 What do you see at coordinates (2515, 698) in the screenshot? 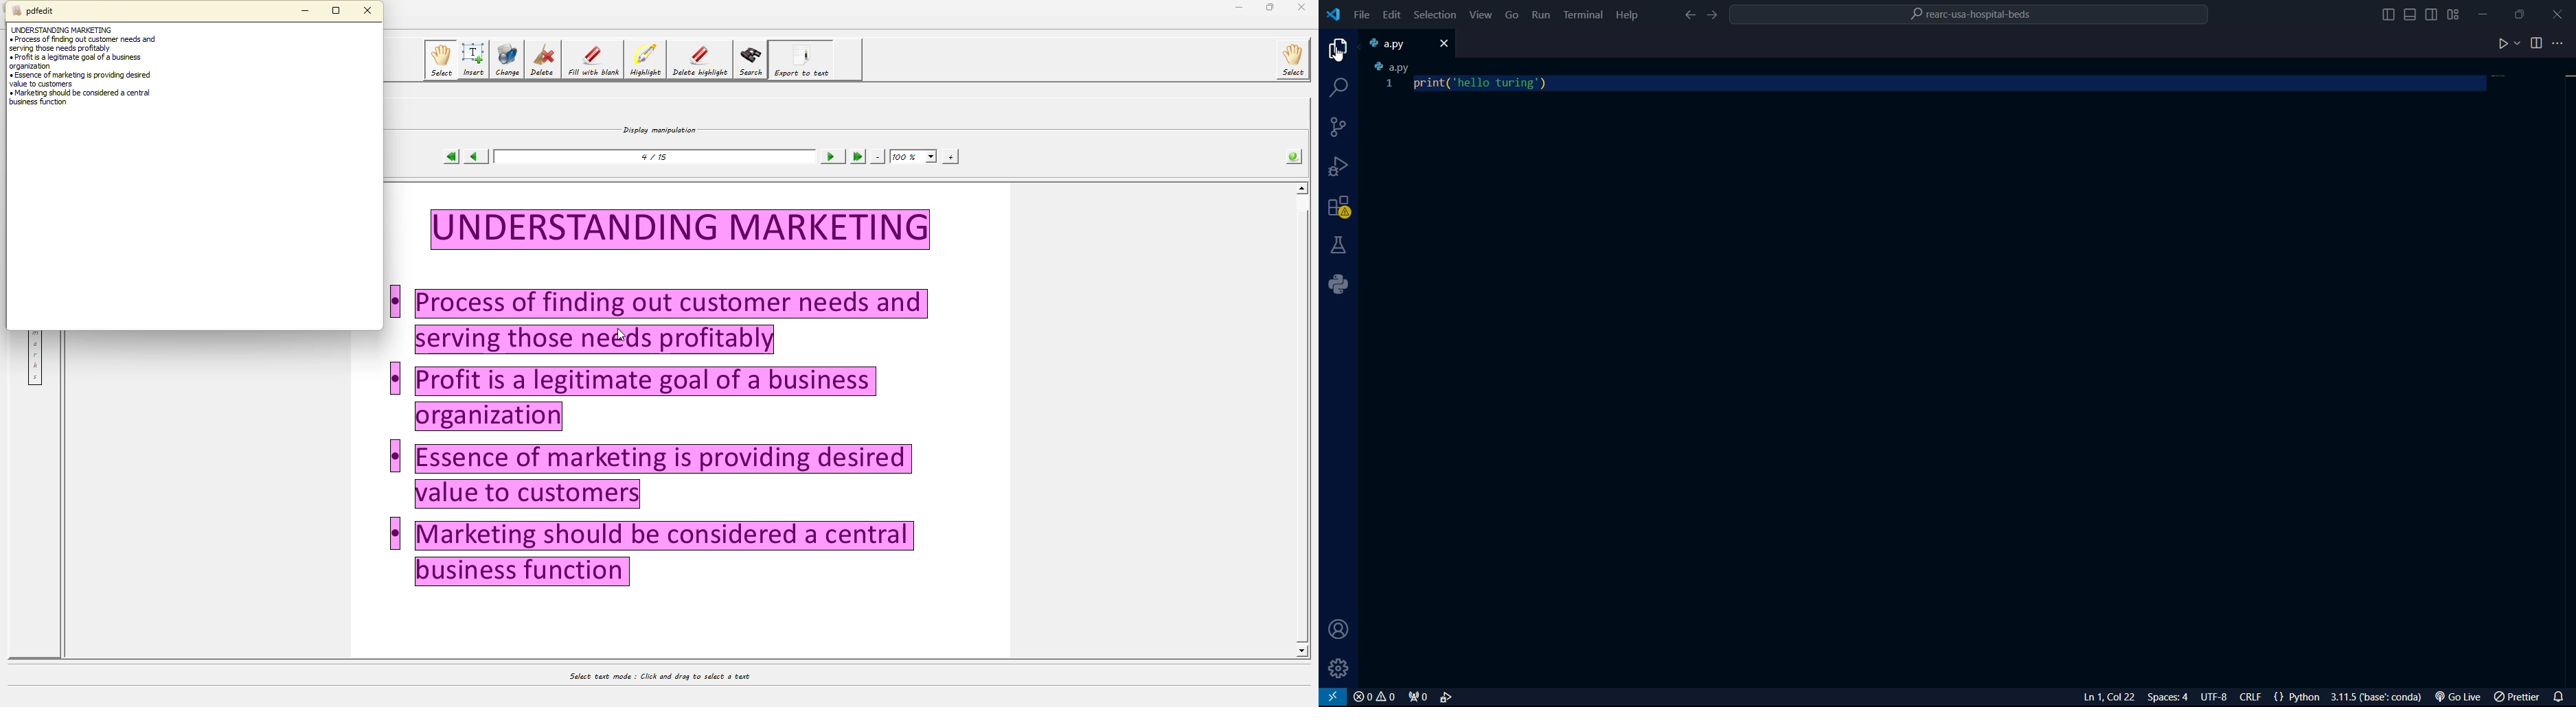
I see `prettier extension` at bounding box center [2515, 698].